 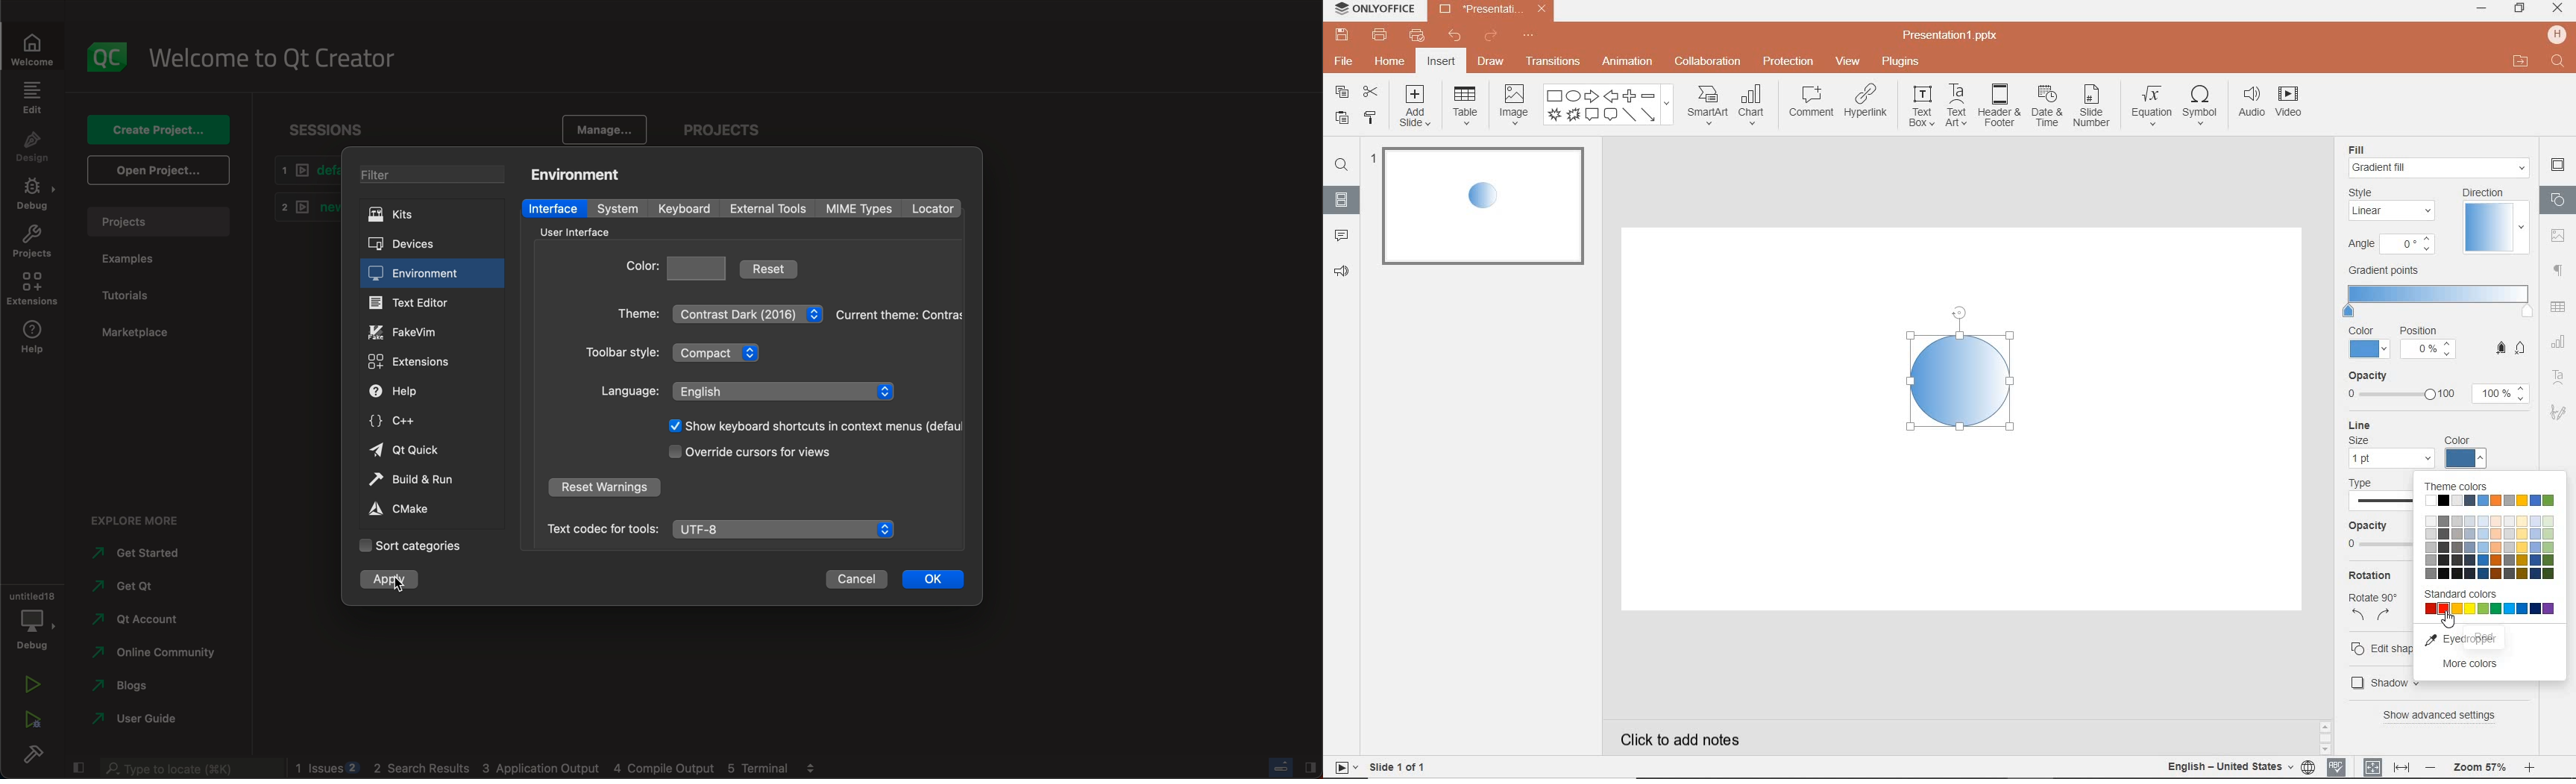 I want to click on SHADOW, so click(x=2375, y=682).